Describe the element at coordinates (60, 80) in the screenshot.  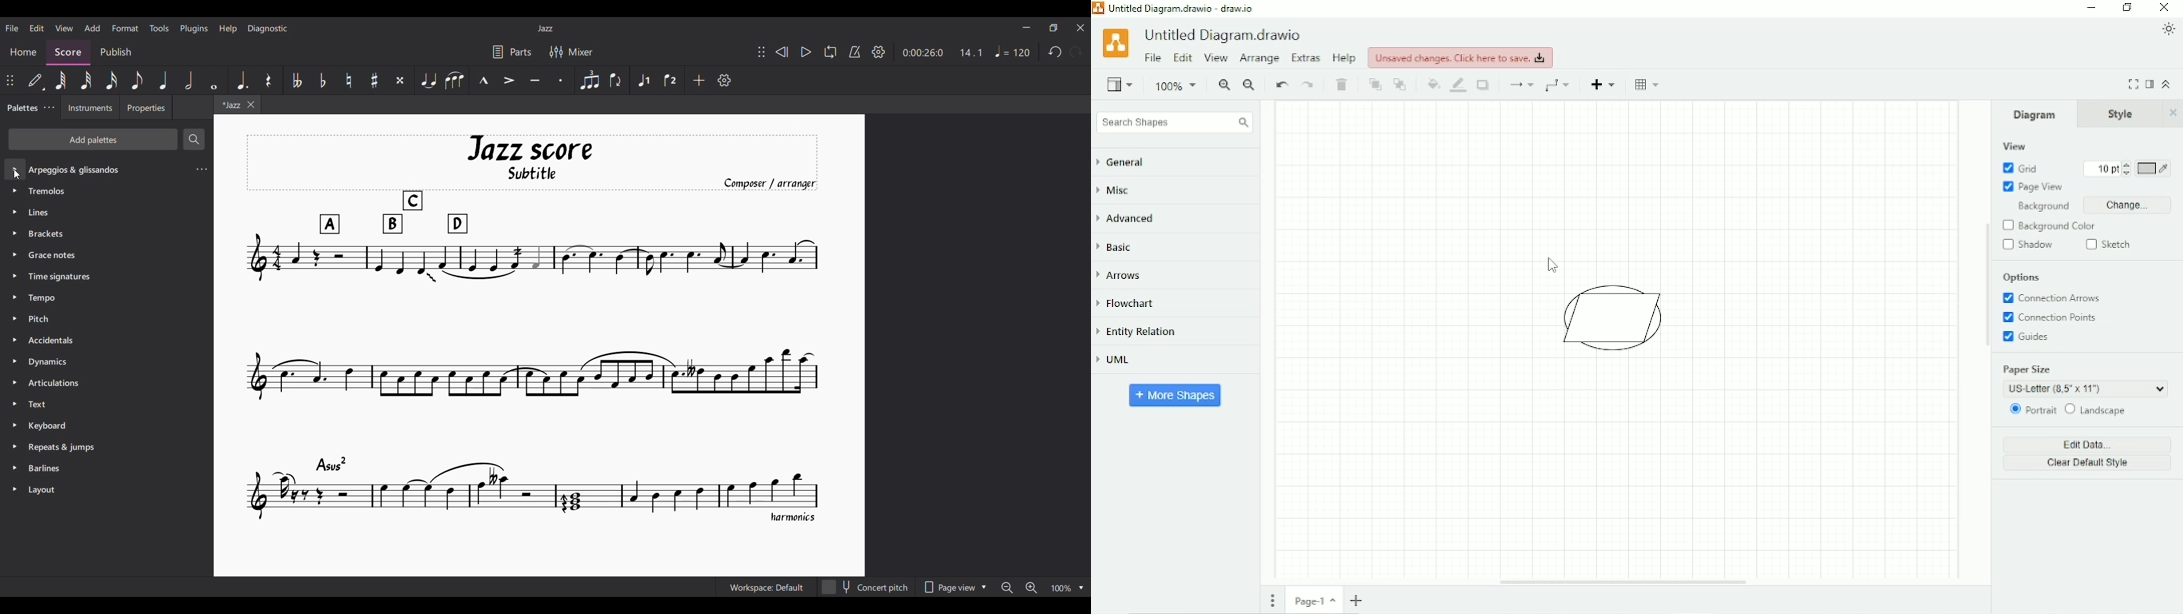
I see `64th note` at that location.